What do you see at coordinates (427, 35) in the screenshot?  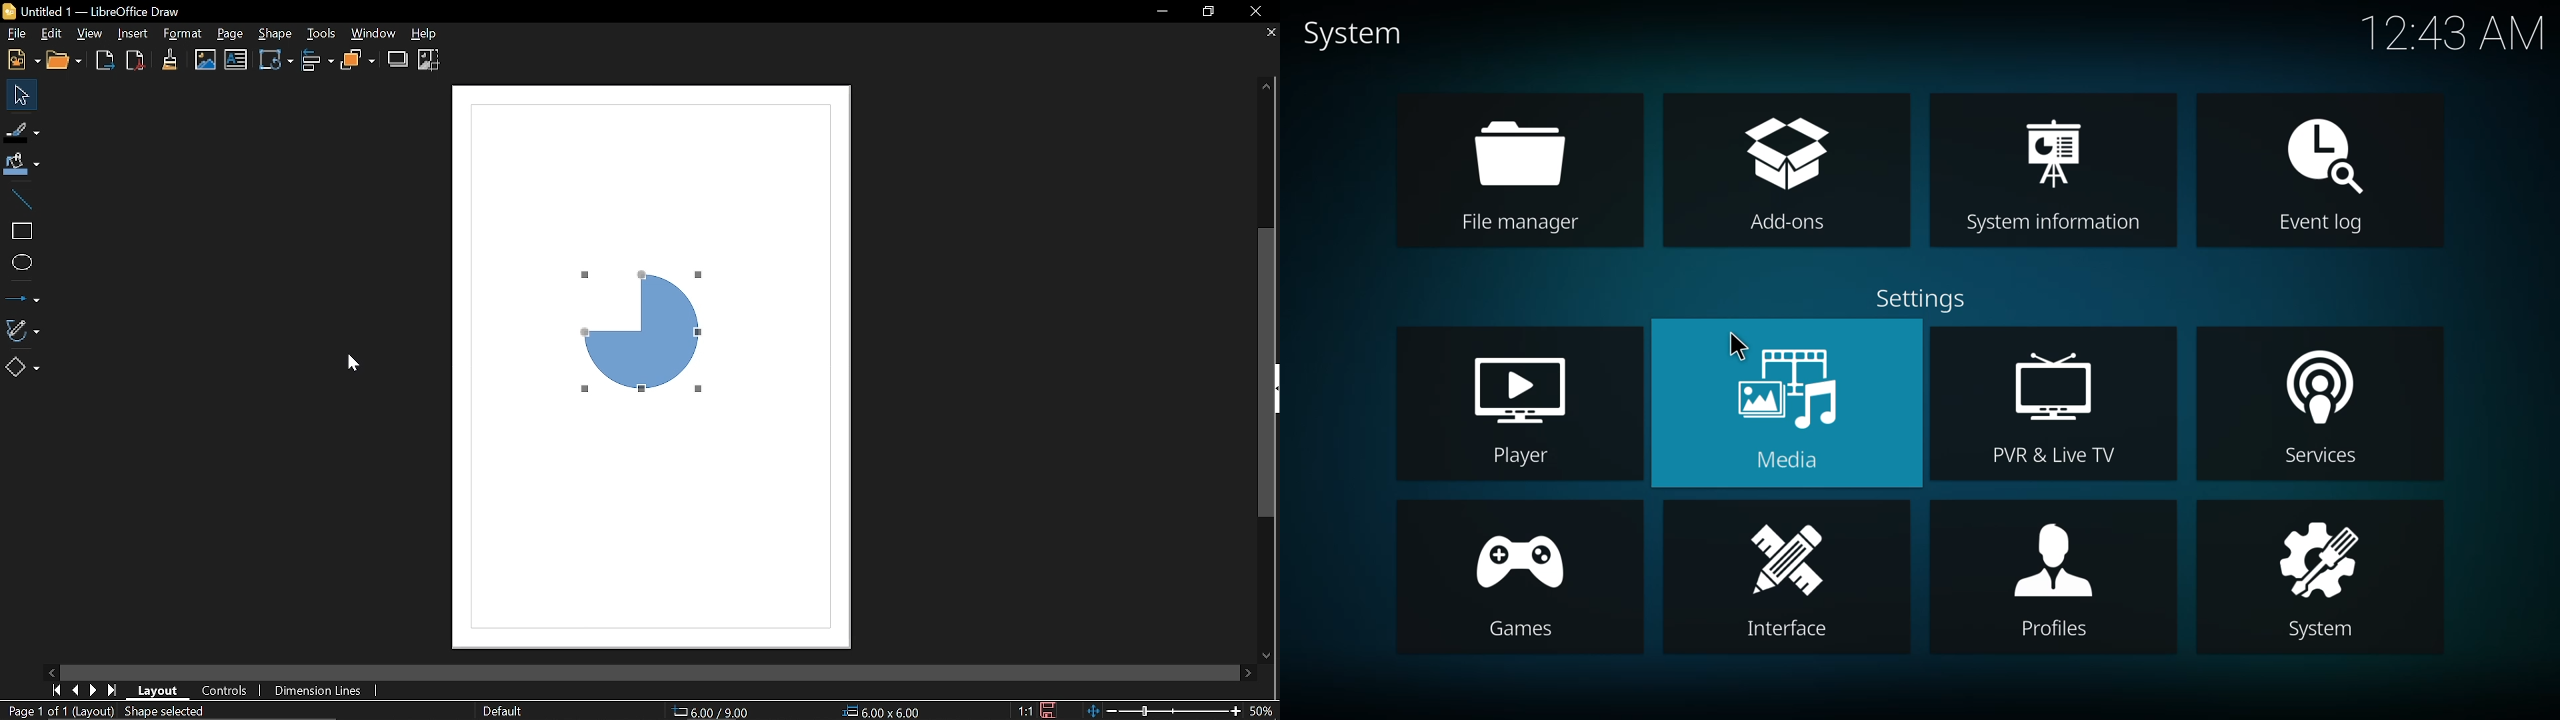 I see `Help` at bounding box center [427, 35].